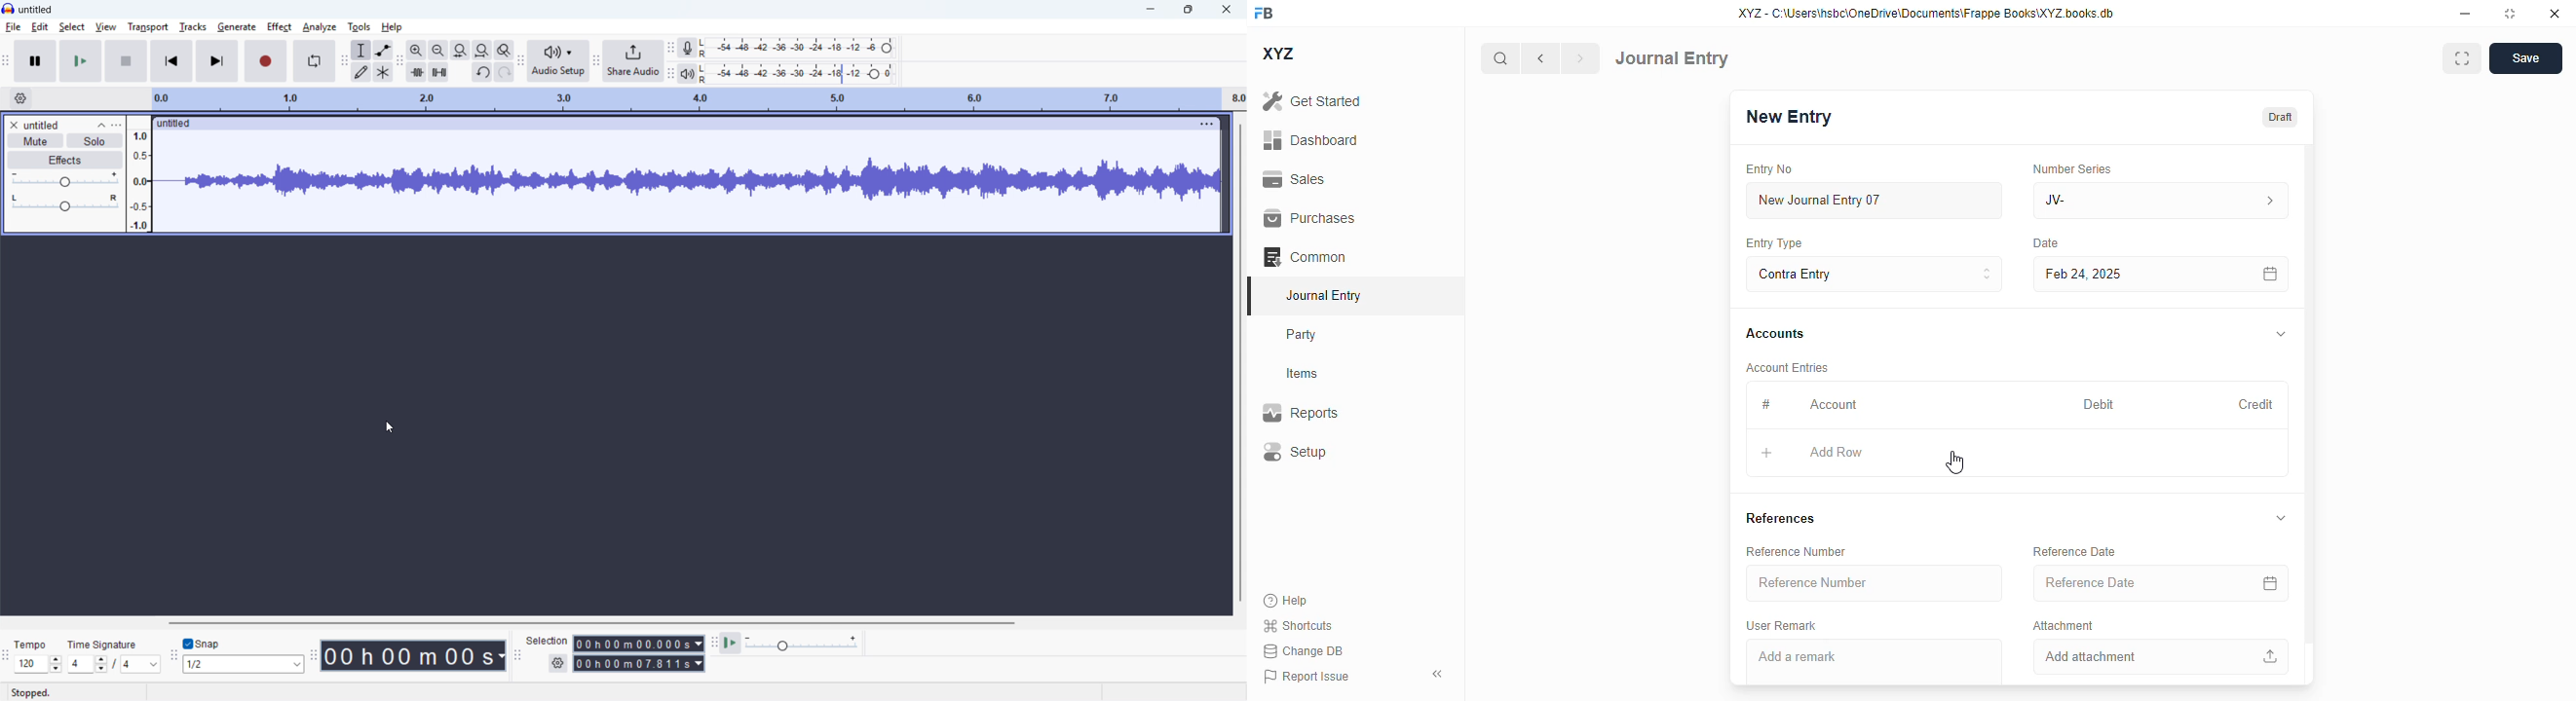  Describe the element at coordinates (1149, 10) in the screenshot. I see `minimise ` at that location.